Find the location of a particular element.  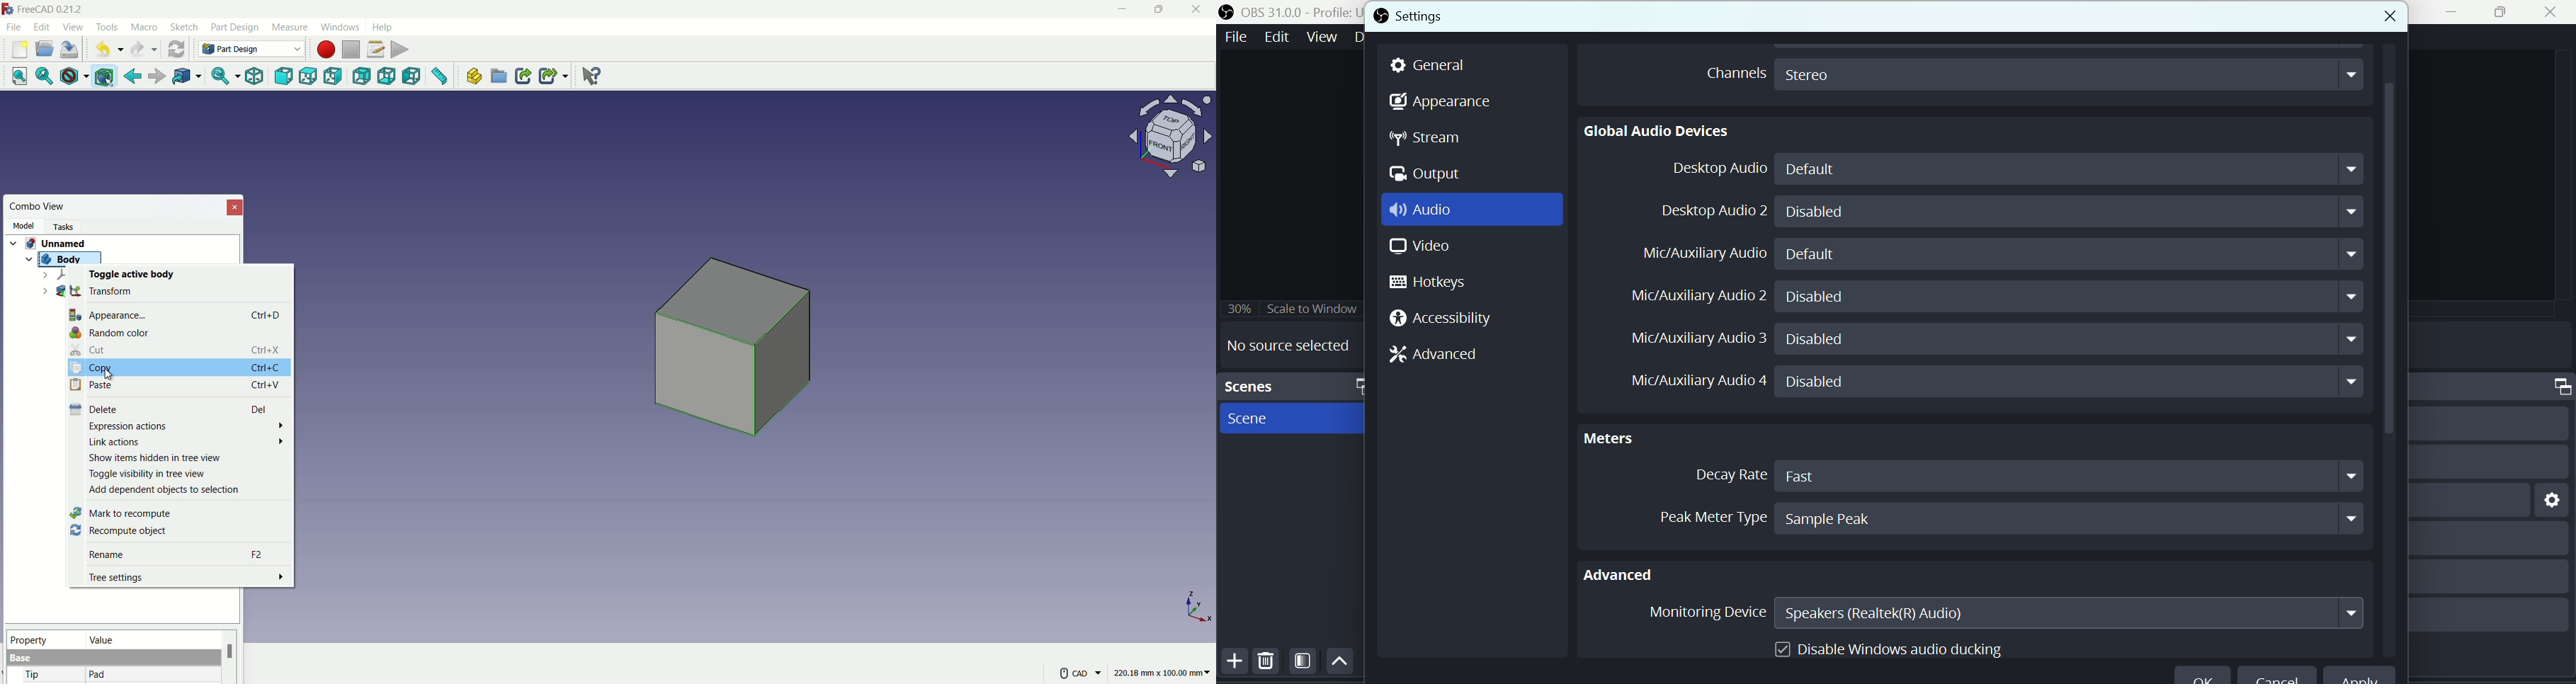

measure is located at coordinates (289, 27).